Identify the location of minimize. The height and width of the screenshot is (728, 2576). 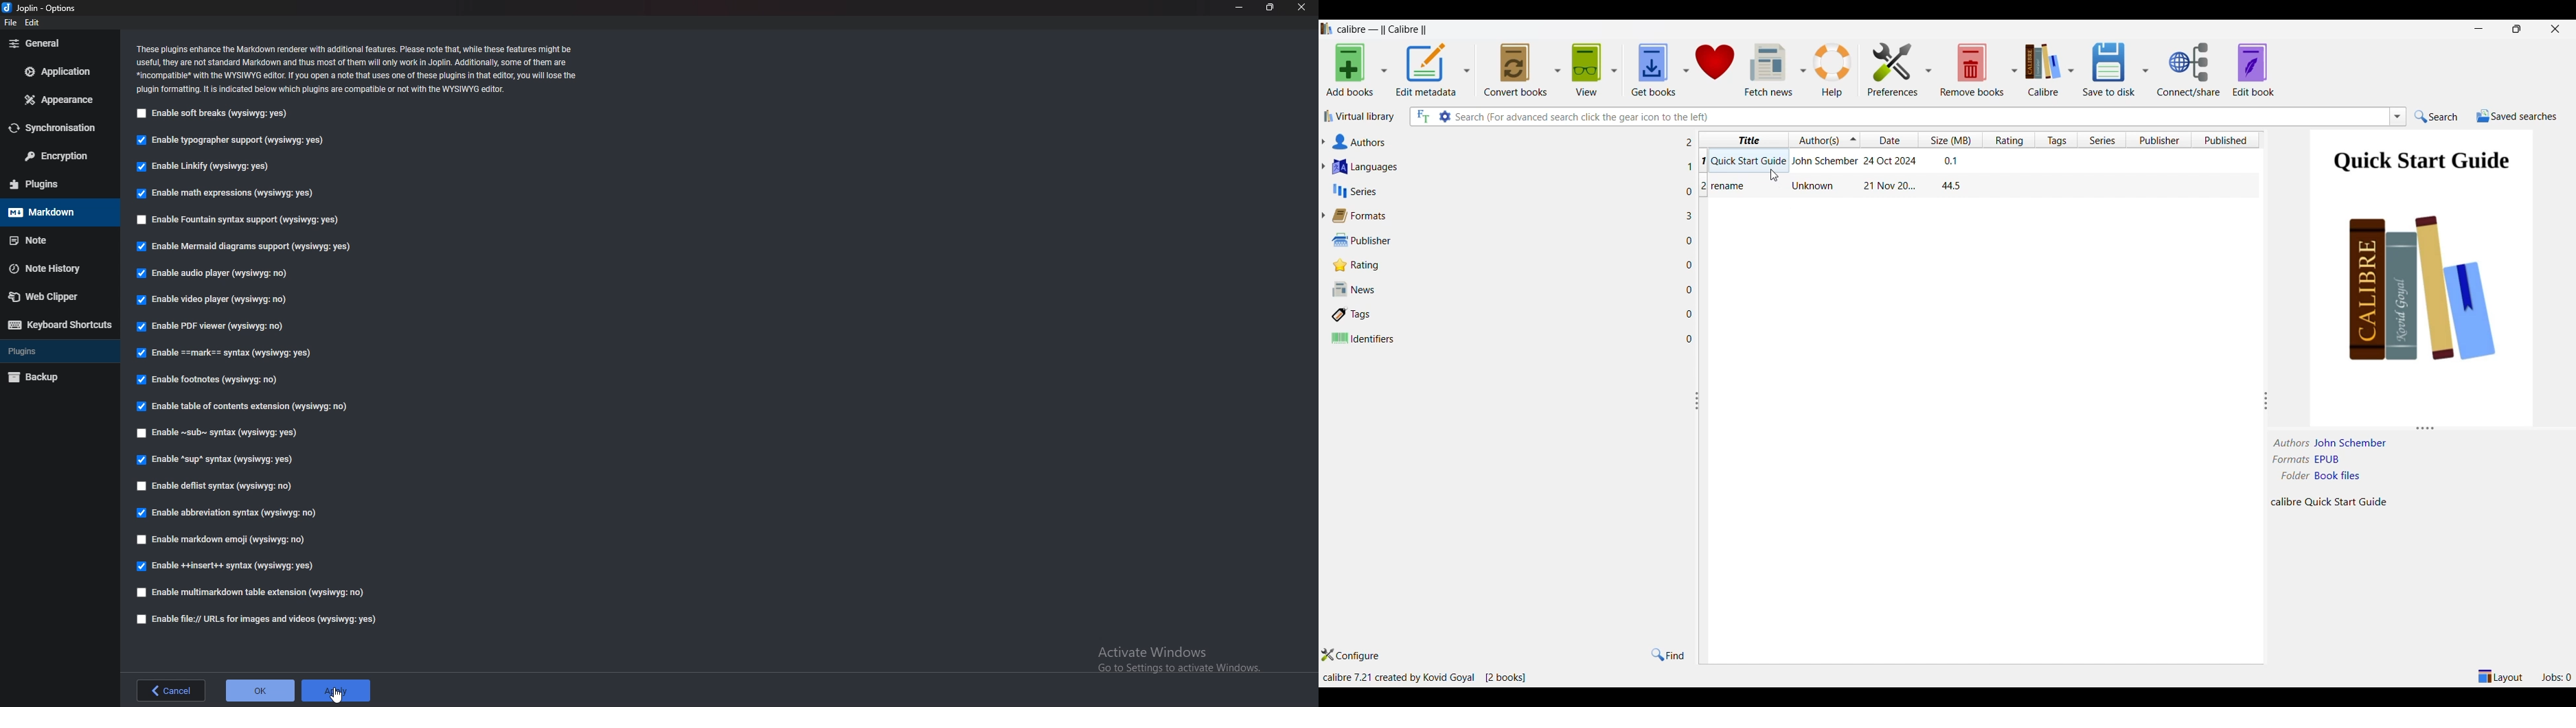
(1239, 8).